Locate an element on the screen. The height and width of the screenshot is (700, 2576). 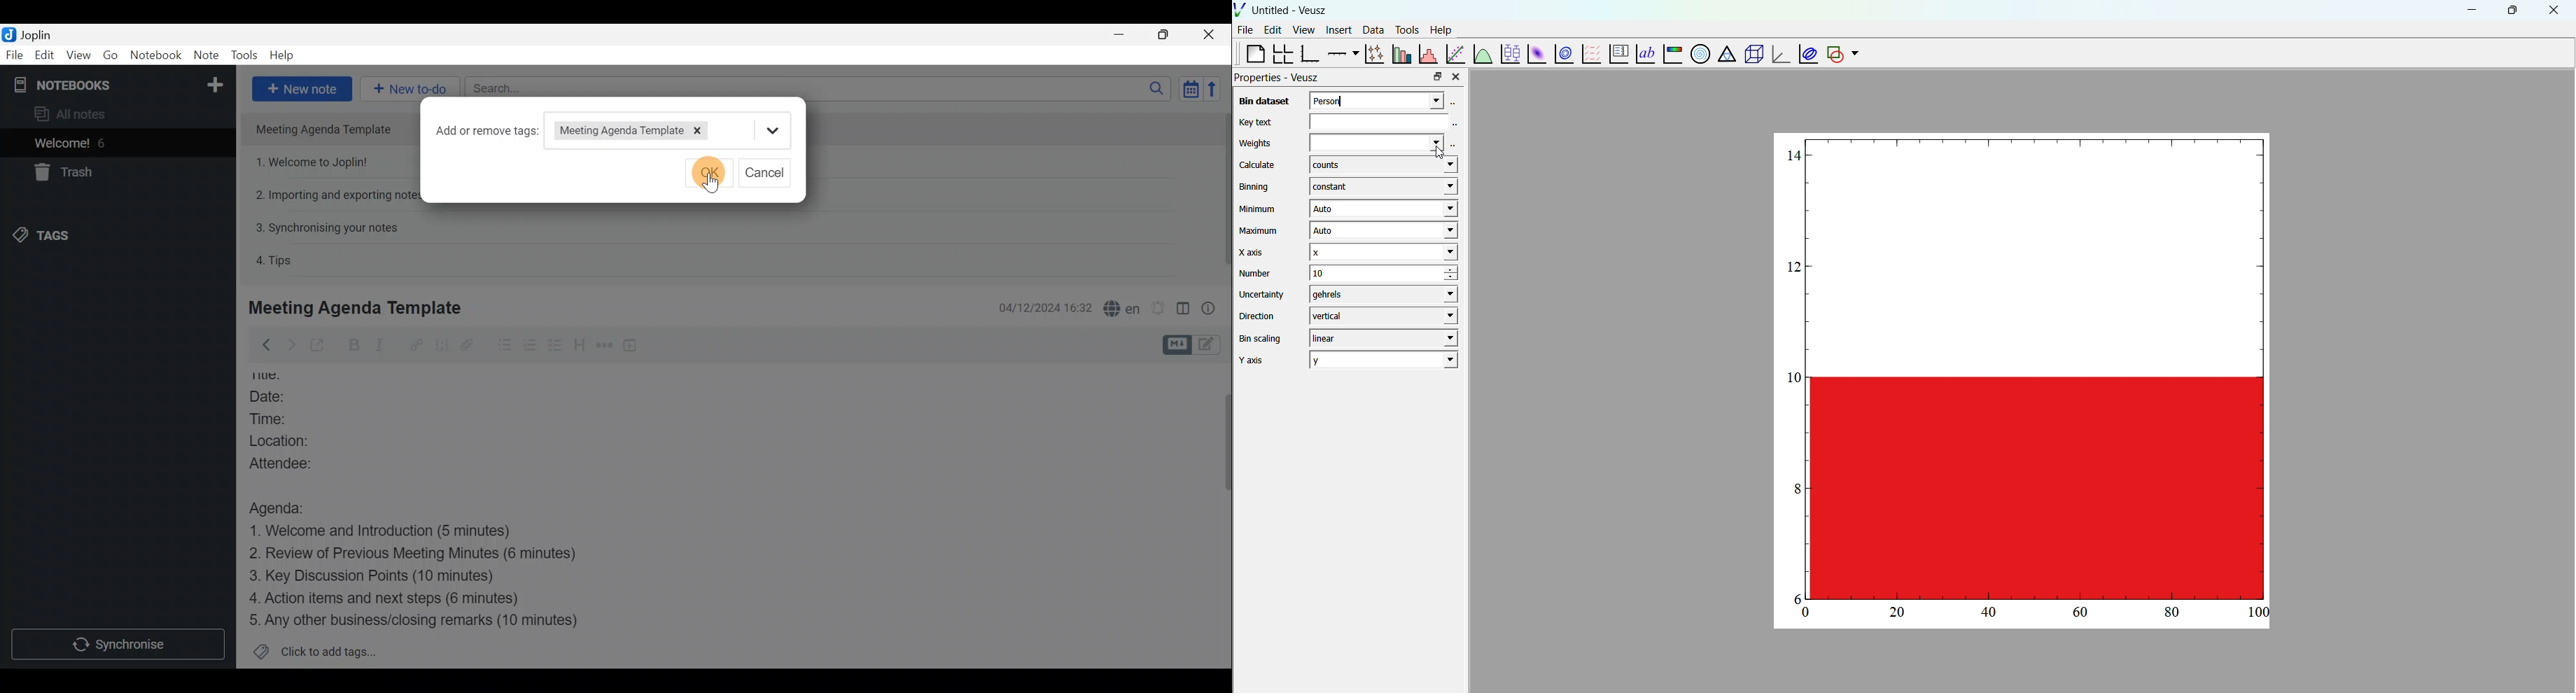
Trash is located at coordinates (61, 172).